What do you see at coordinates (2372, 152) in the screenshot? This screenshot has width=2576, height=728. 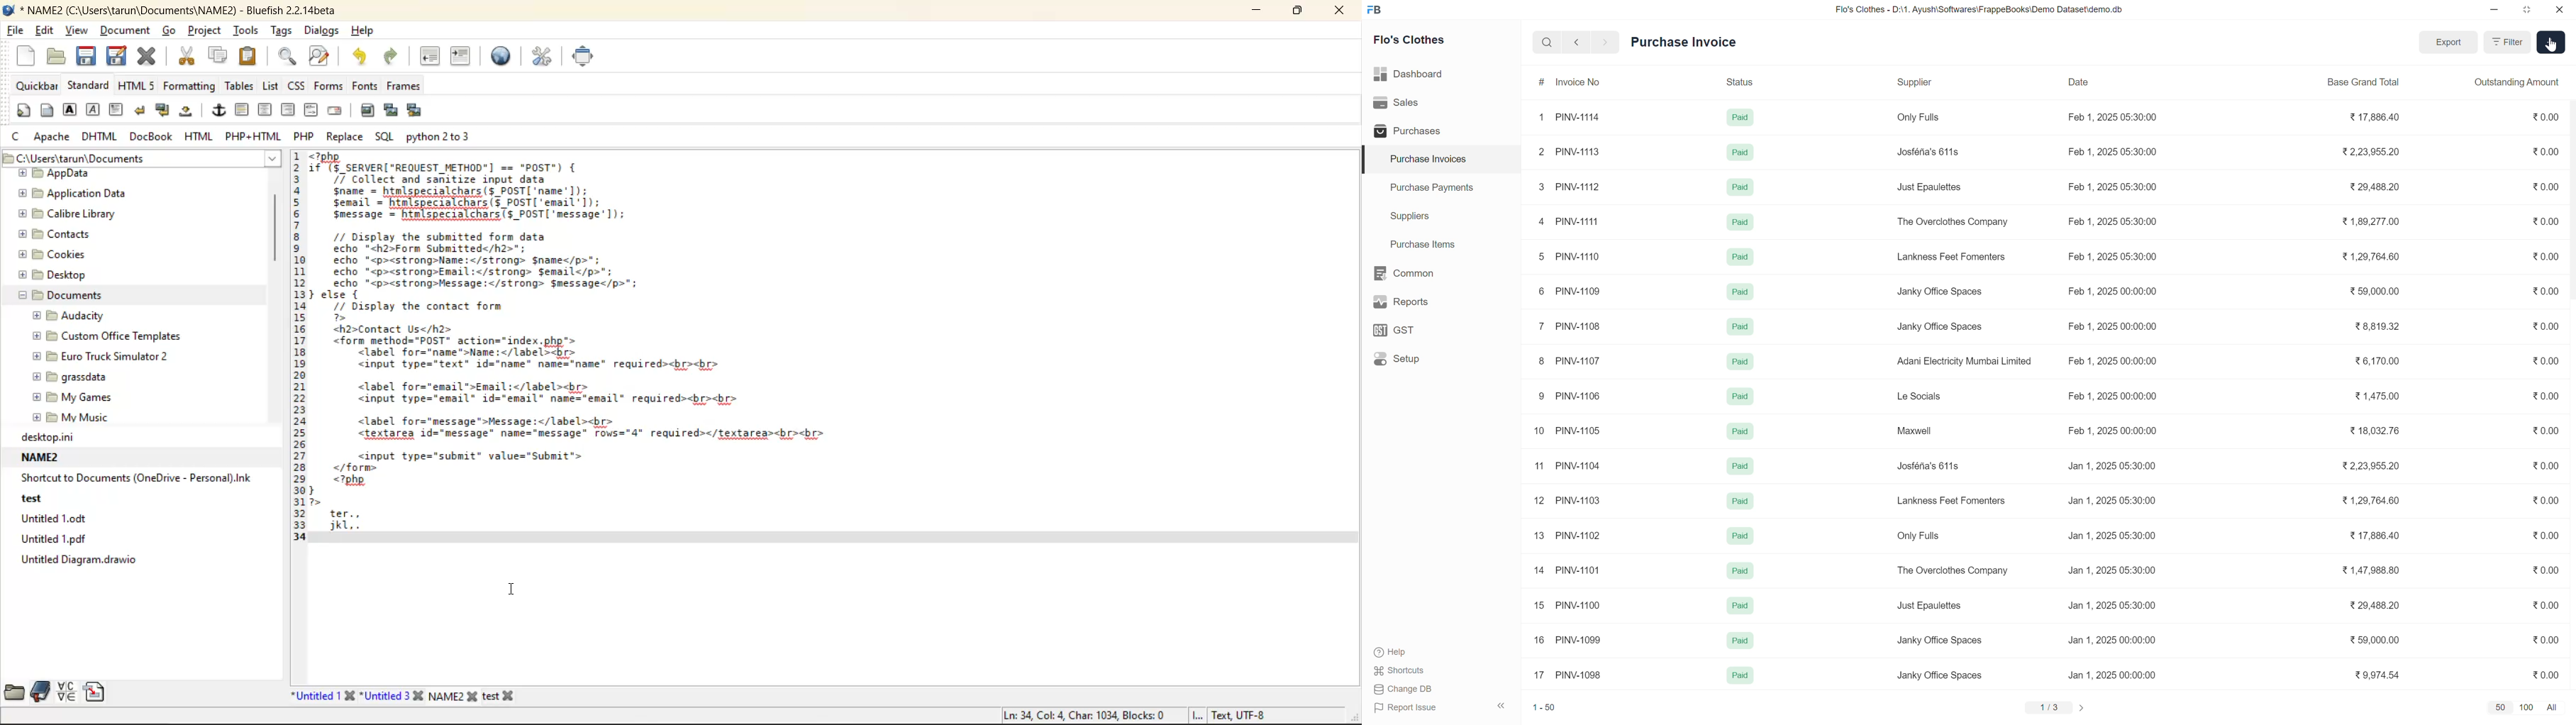 I see `2,23,955.20` at bounding box center [2372, 152].